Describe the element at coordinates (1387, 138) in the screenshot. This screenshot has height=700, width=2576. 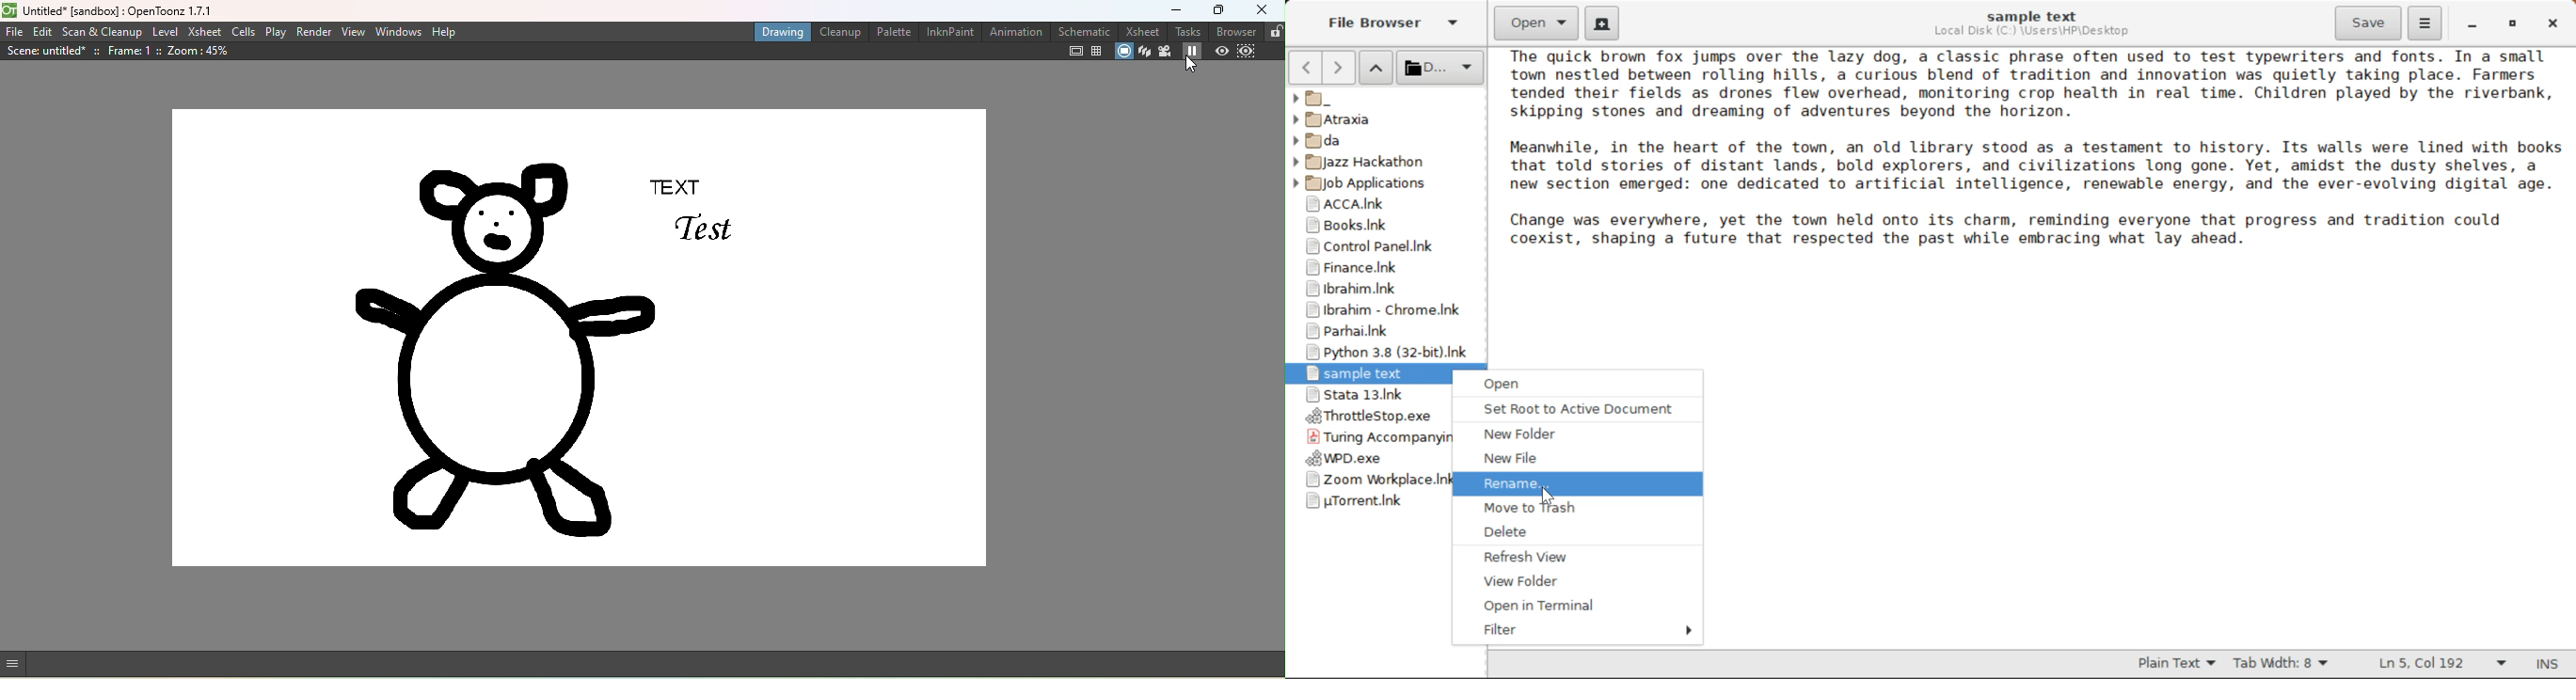
I see `da Folder` at that location.